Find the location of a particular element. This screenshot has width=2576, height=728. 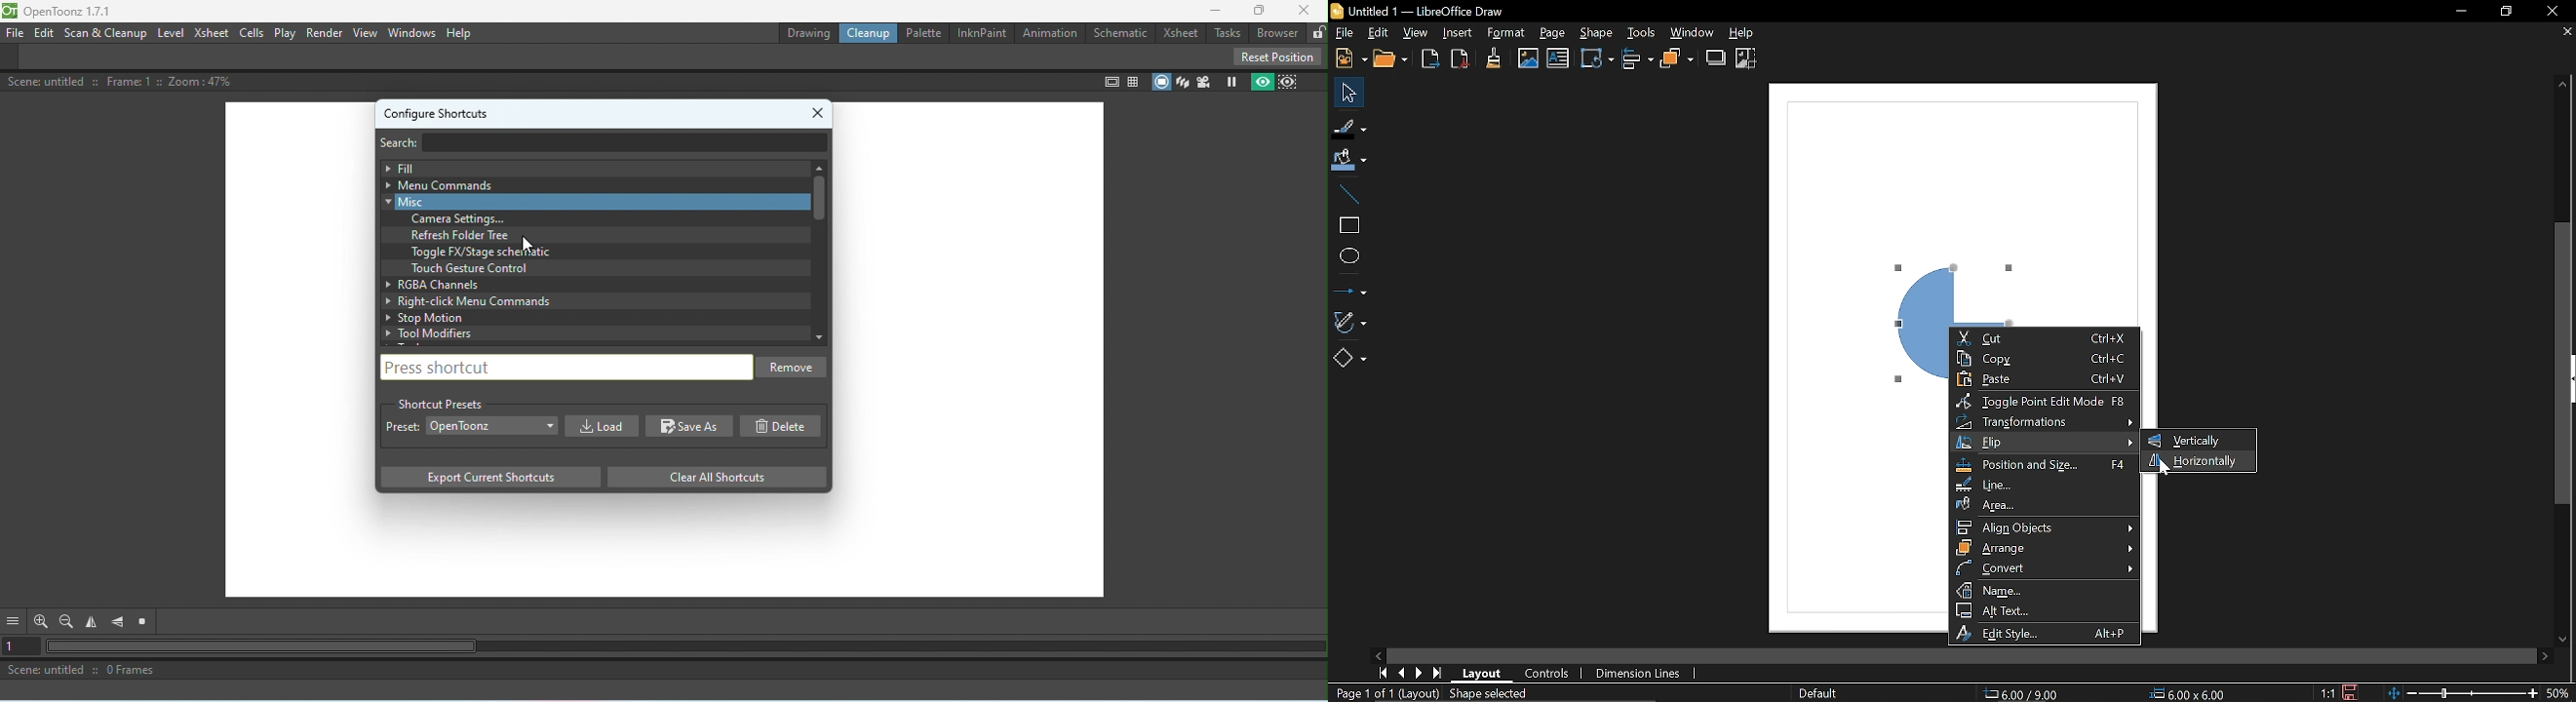

Horizontally is located at coordinates (2195, 461).